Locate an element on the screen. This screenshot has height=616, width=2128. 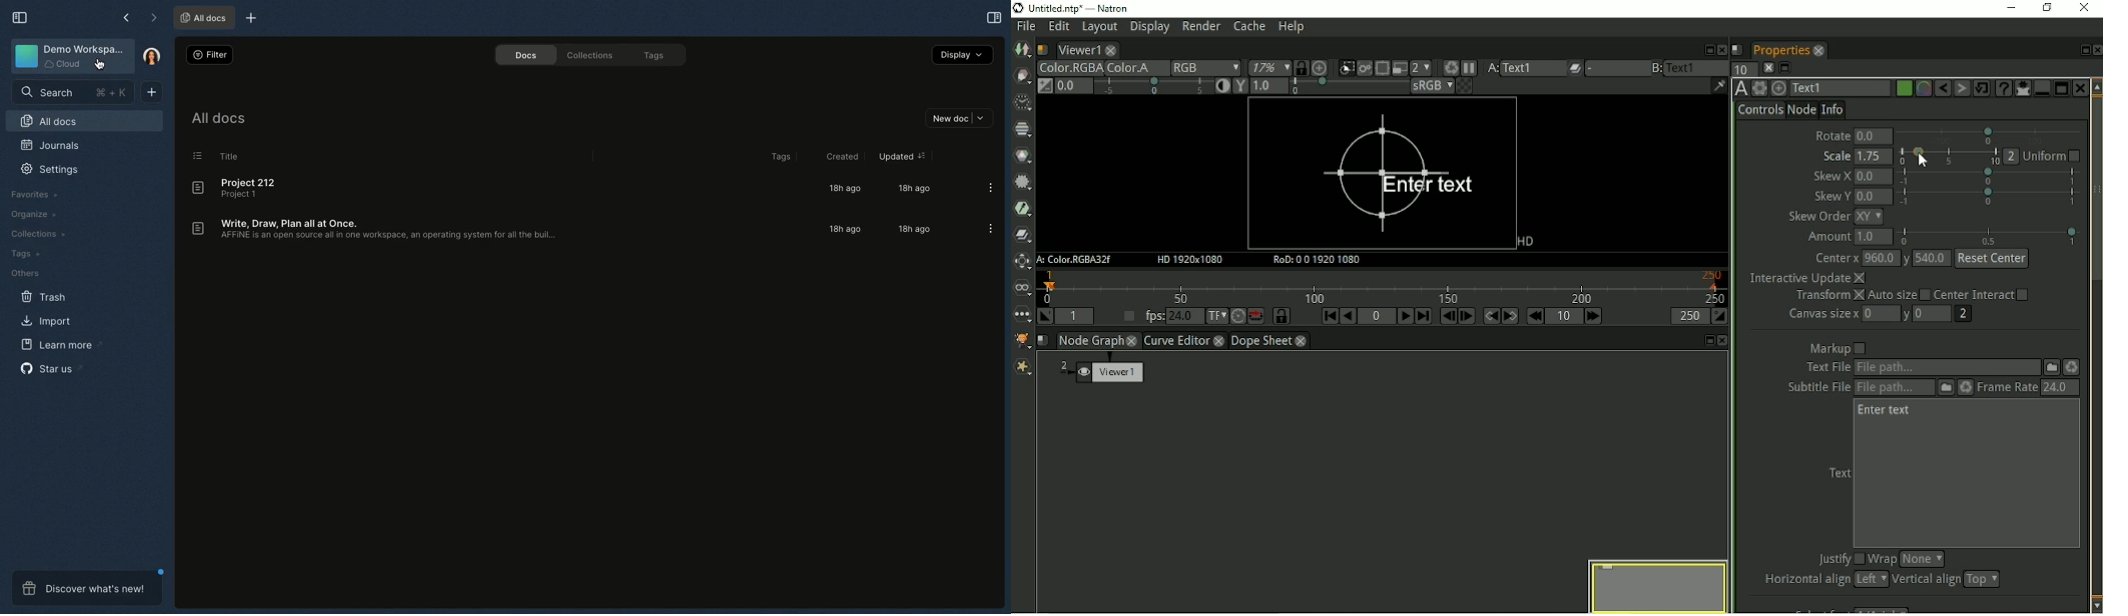
Write, draw, plan all at once is located at coordinates (372, 230).